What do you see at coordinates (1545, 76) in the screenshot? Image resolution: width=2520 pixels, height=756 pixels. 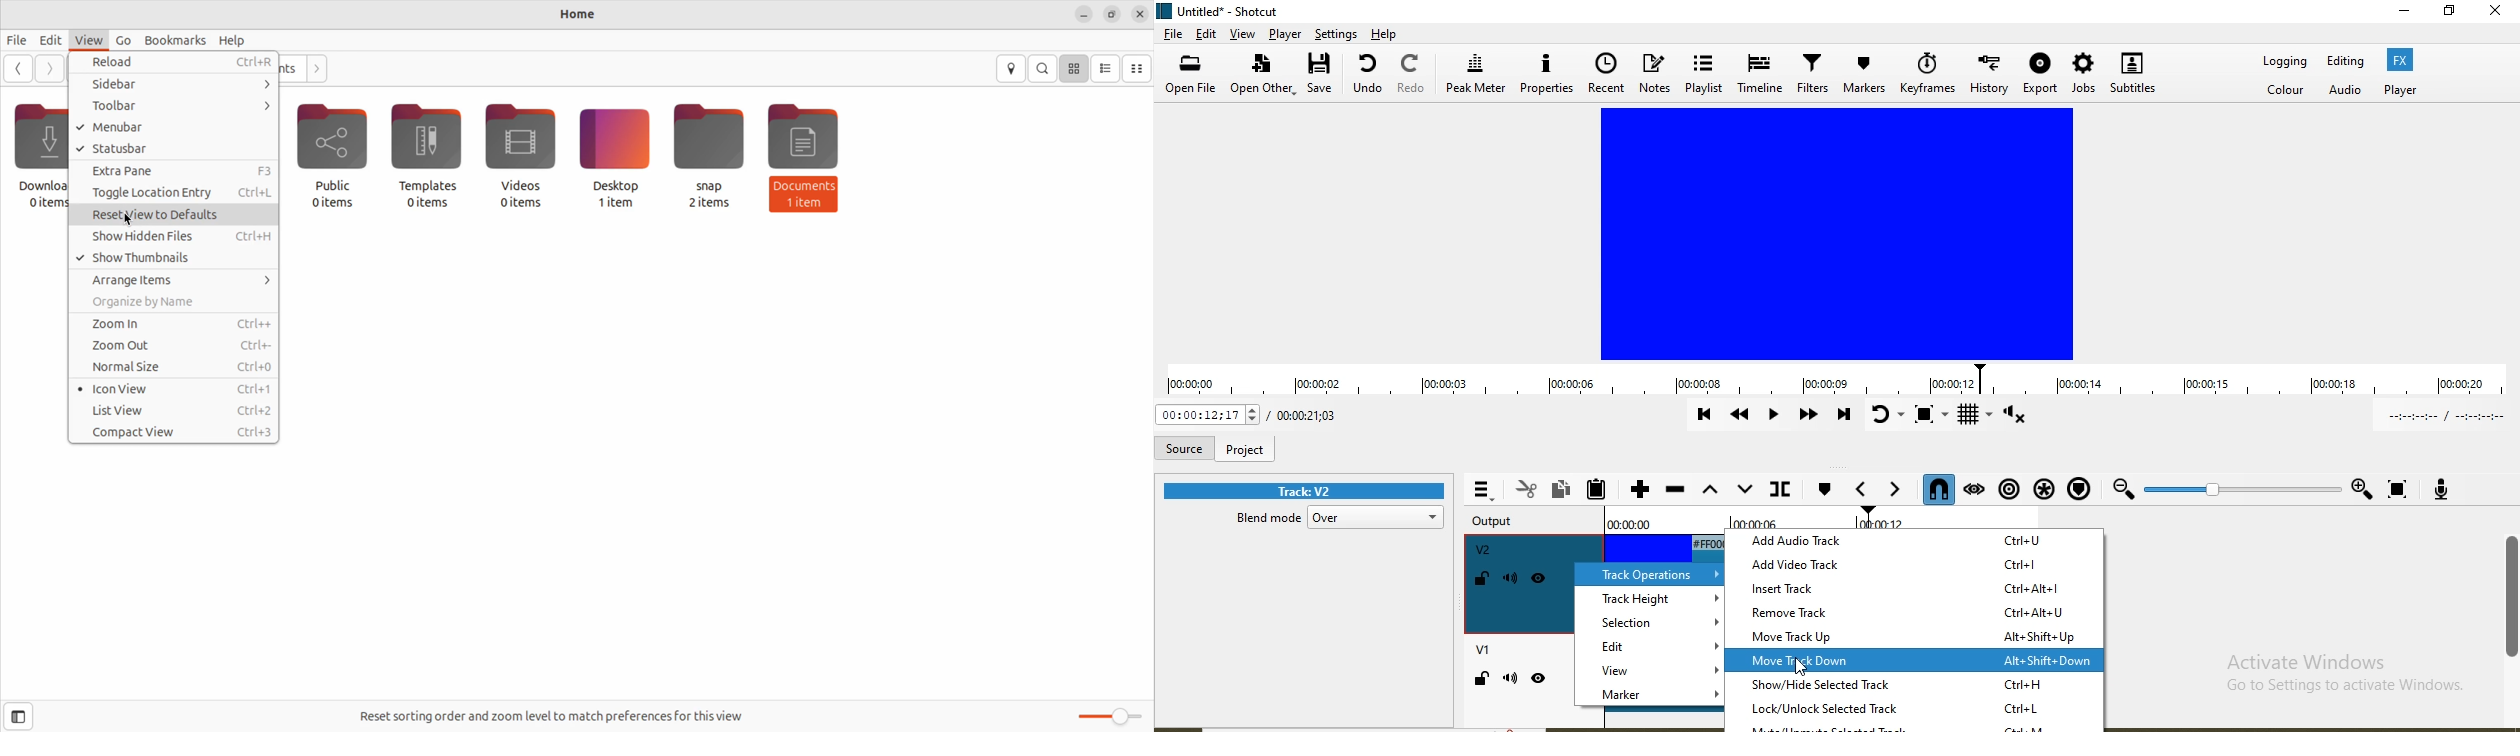 I see `Properties` at bounding box center [1545, 76].